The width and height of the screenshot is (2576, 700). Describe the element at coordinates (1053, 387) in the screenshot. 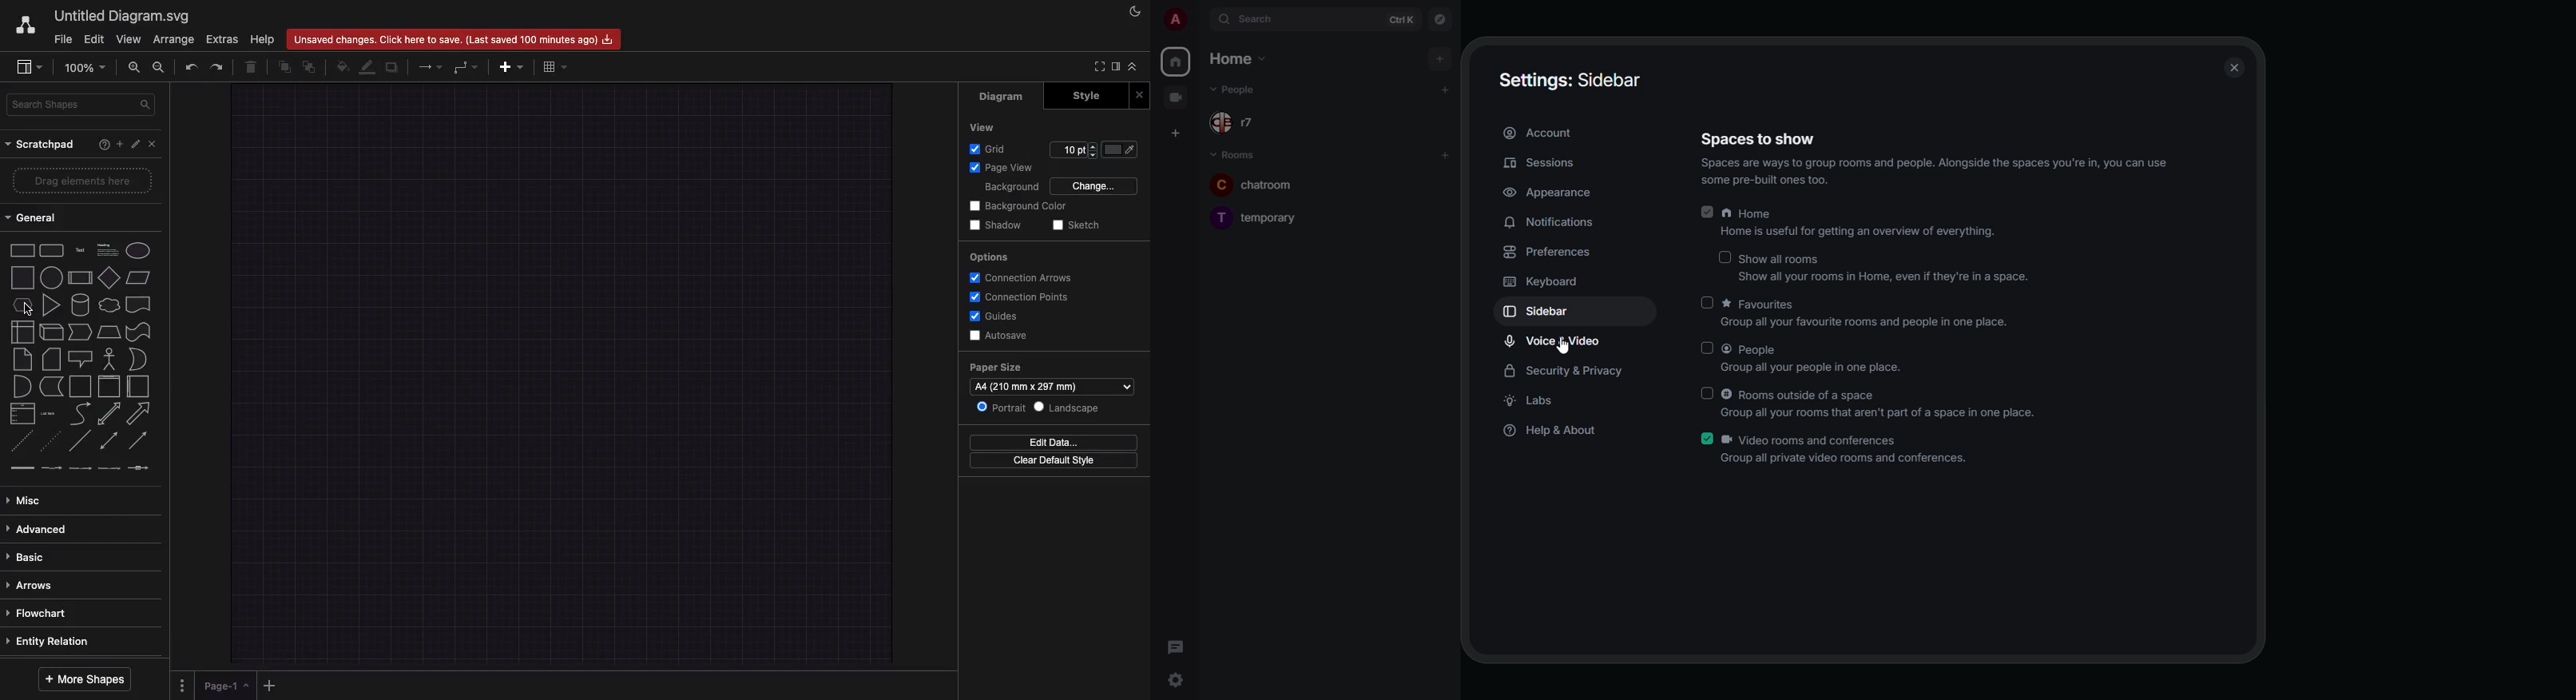

I see `a4 (210mm*297mm)` at that location.